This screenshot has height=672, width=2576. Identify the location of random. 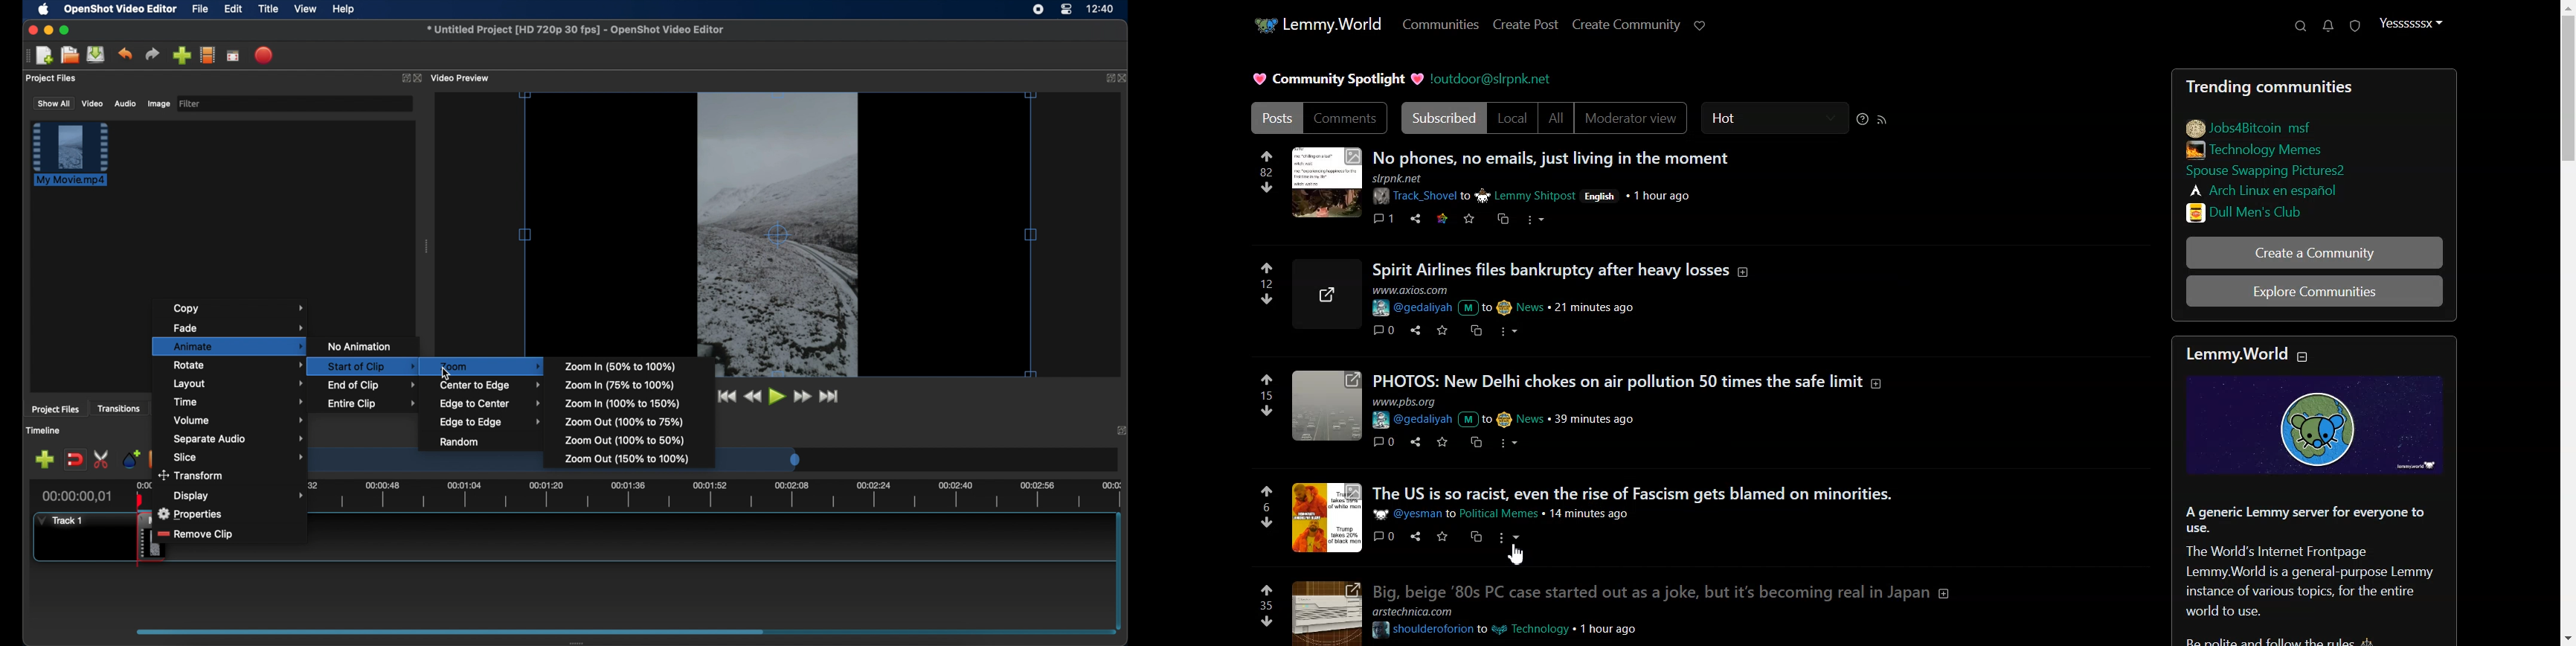
(459, 442).